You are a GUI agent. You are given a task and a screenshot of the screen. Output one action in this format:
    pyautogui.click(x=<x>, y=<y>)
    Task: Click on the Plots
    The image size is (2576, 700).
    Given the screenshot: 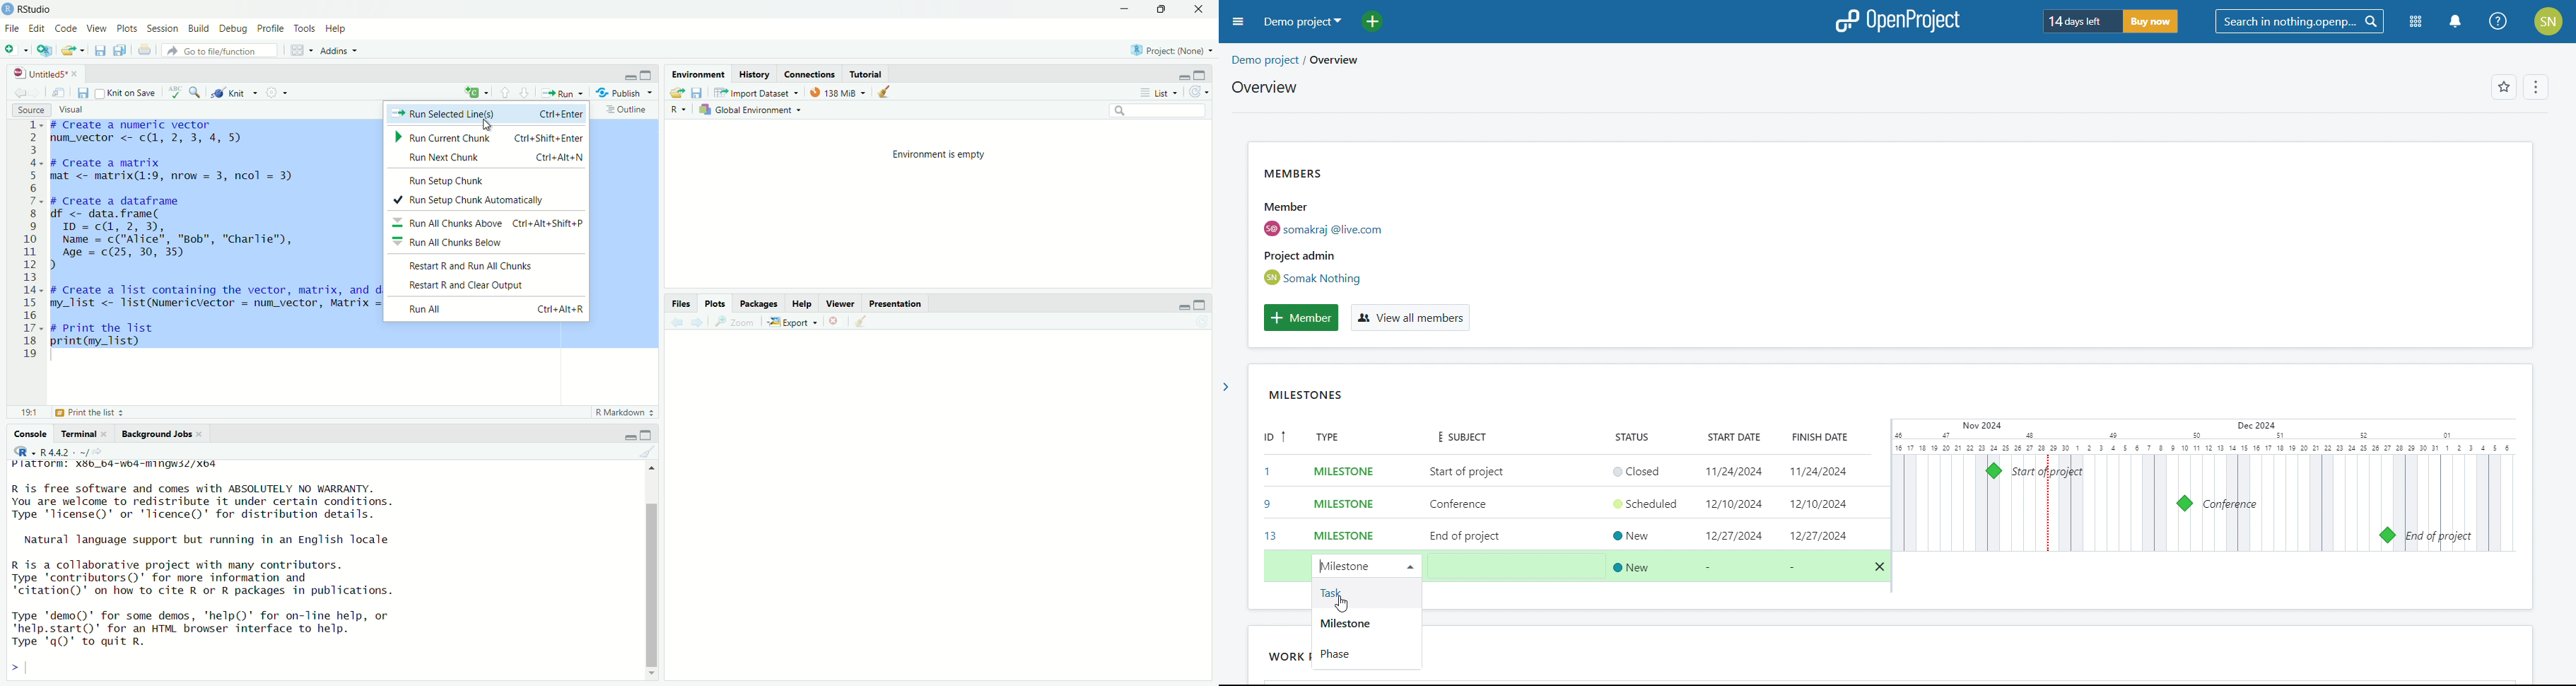 What is the action you would take?
    pyautogui.click(x=717, y=304)
    